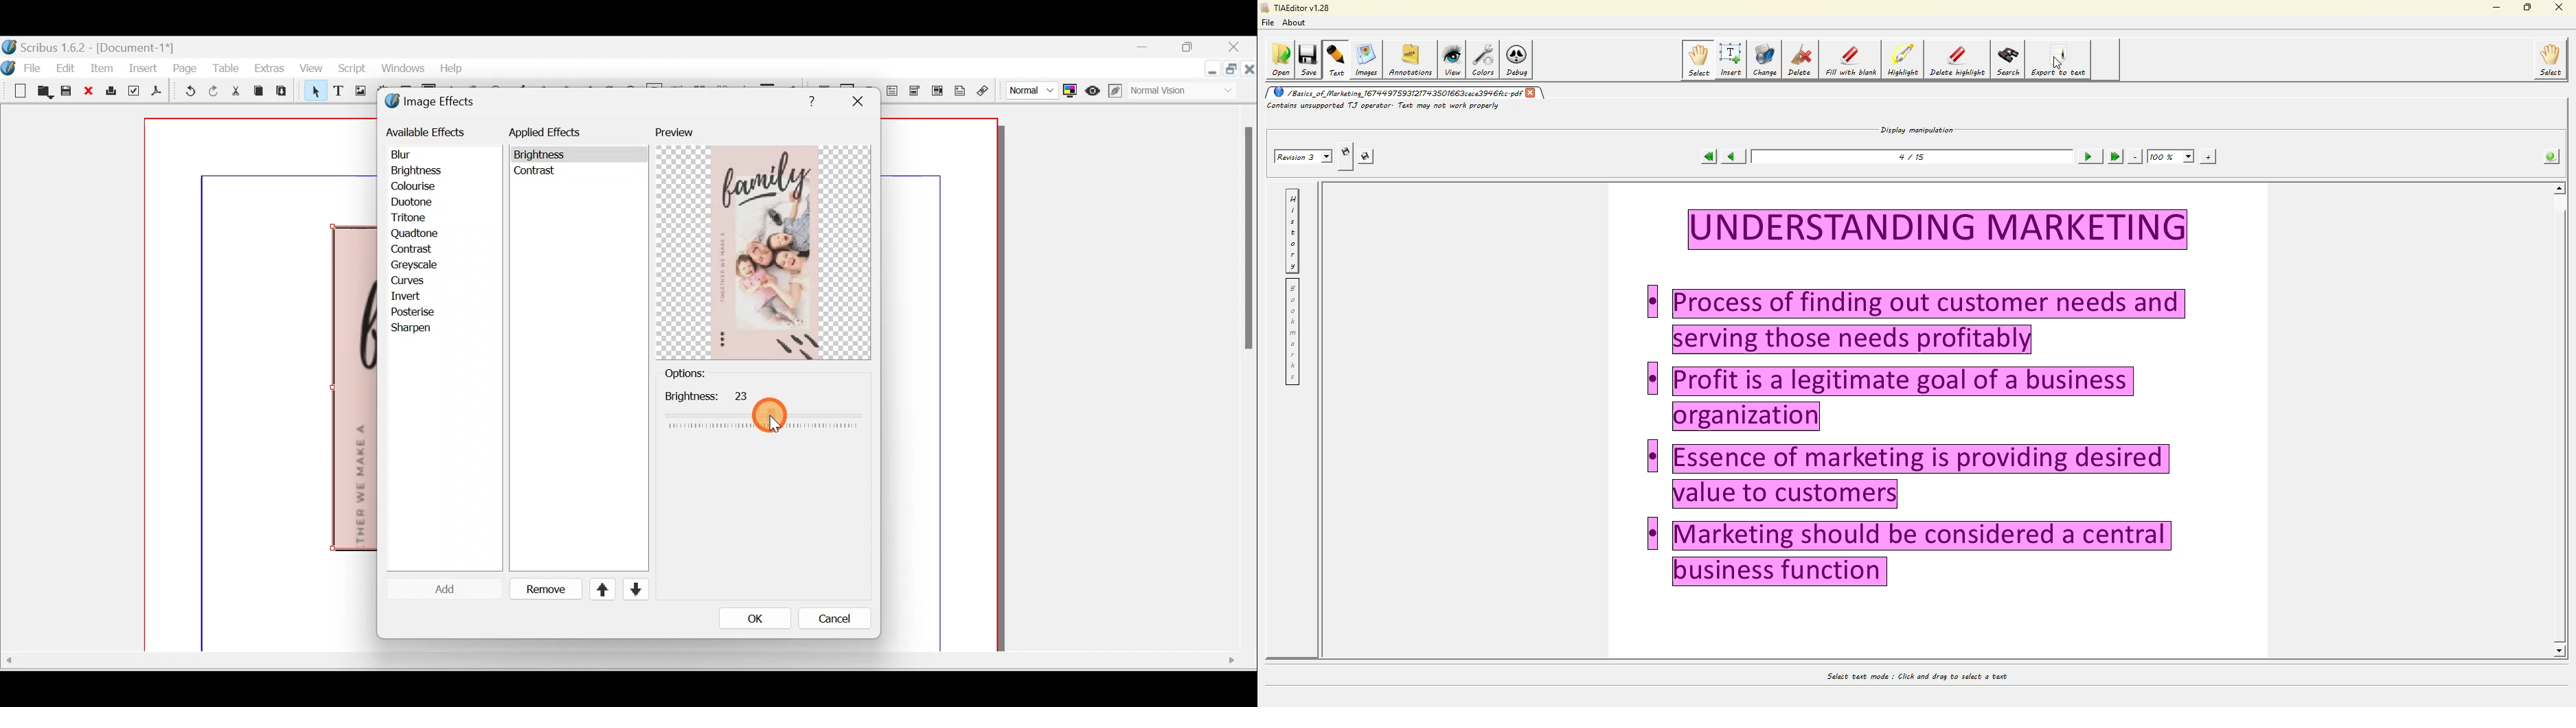  What do you see at coordinates (101, 67) in the screenshot?
I see `Item` at bounding box center [101, 67].